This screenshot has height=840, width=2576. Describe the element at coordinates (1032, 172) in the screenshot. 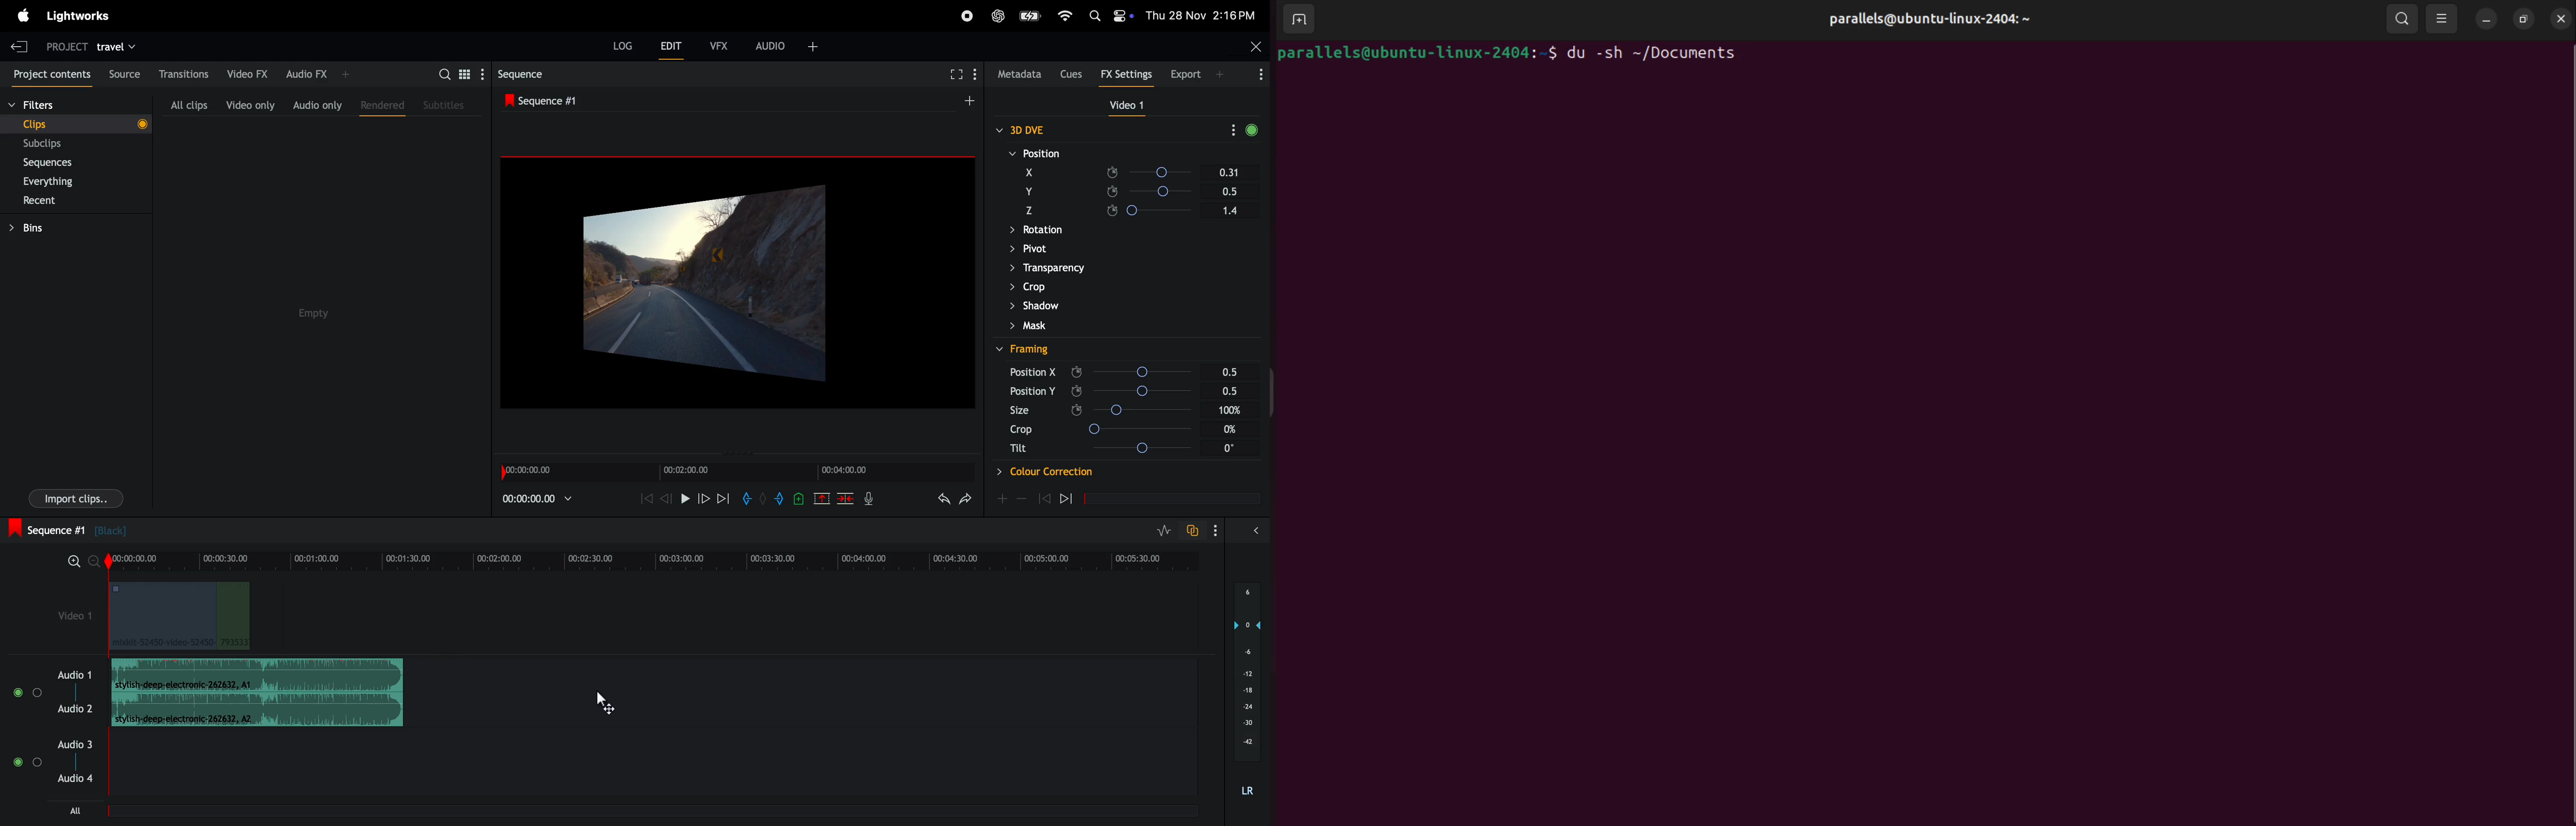

I see `position y` at that location.